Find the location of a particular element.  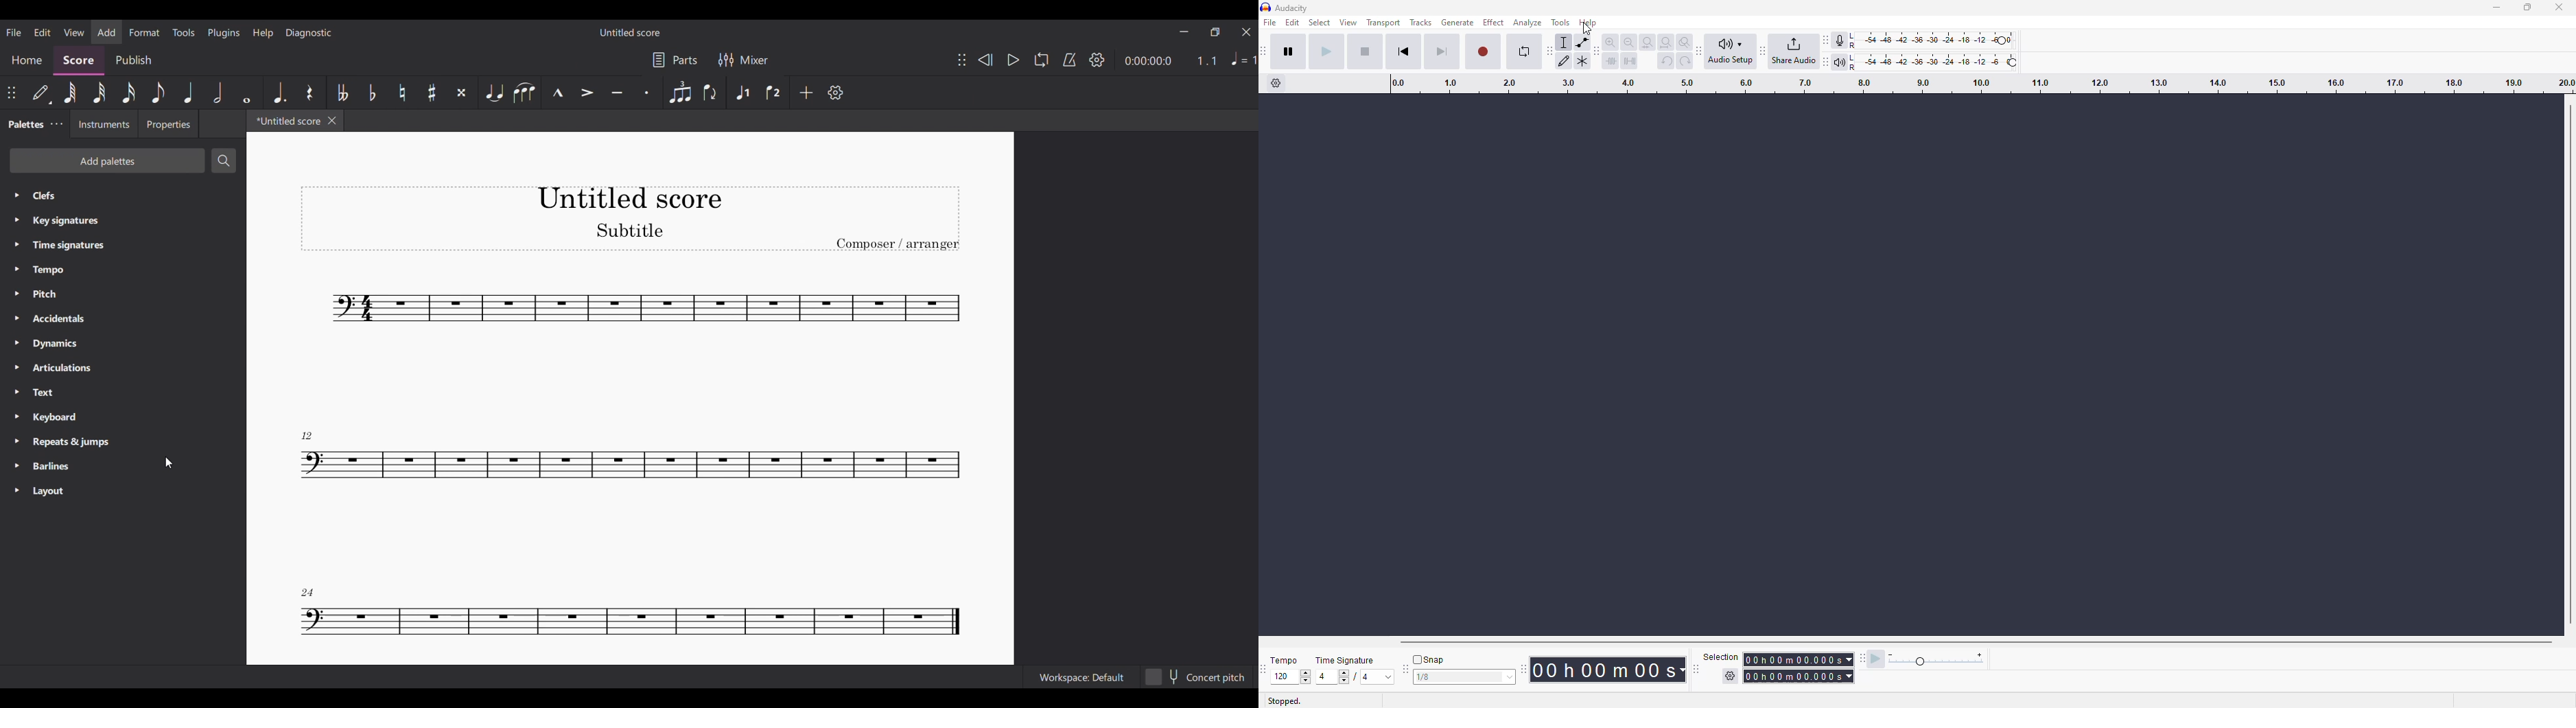

Eighth note is located at coordinates (715, 94).